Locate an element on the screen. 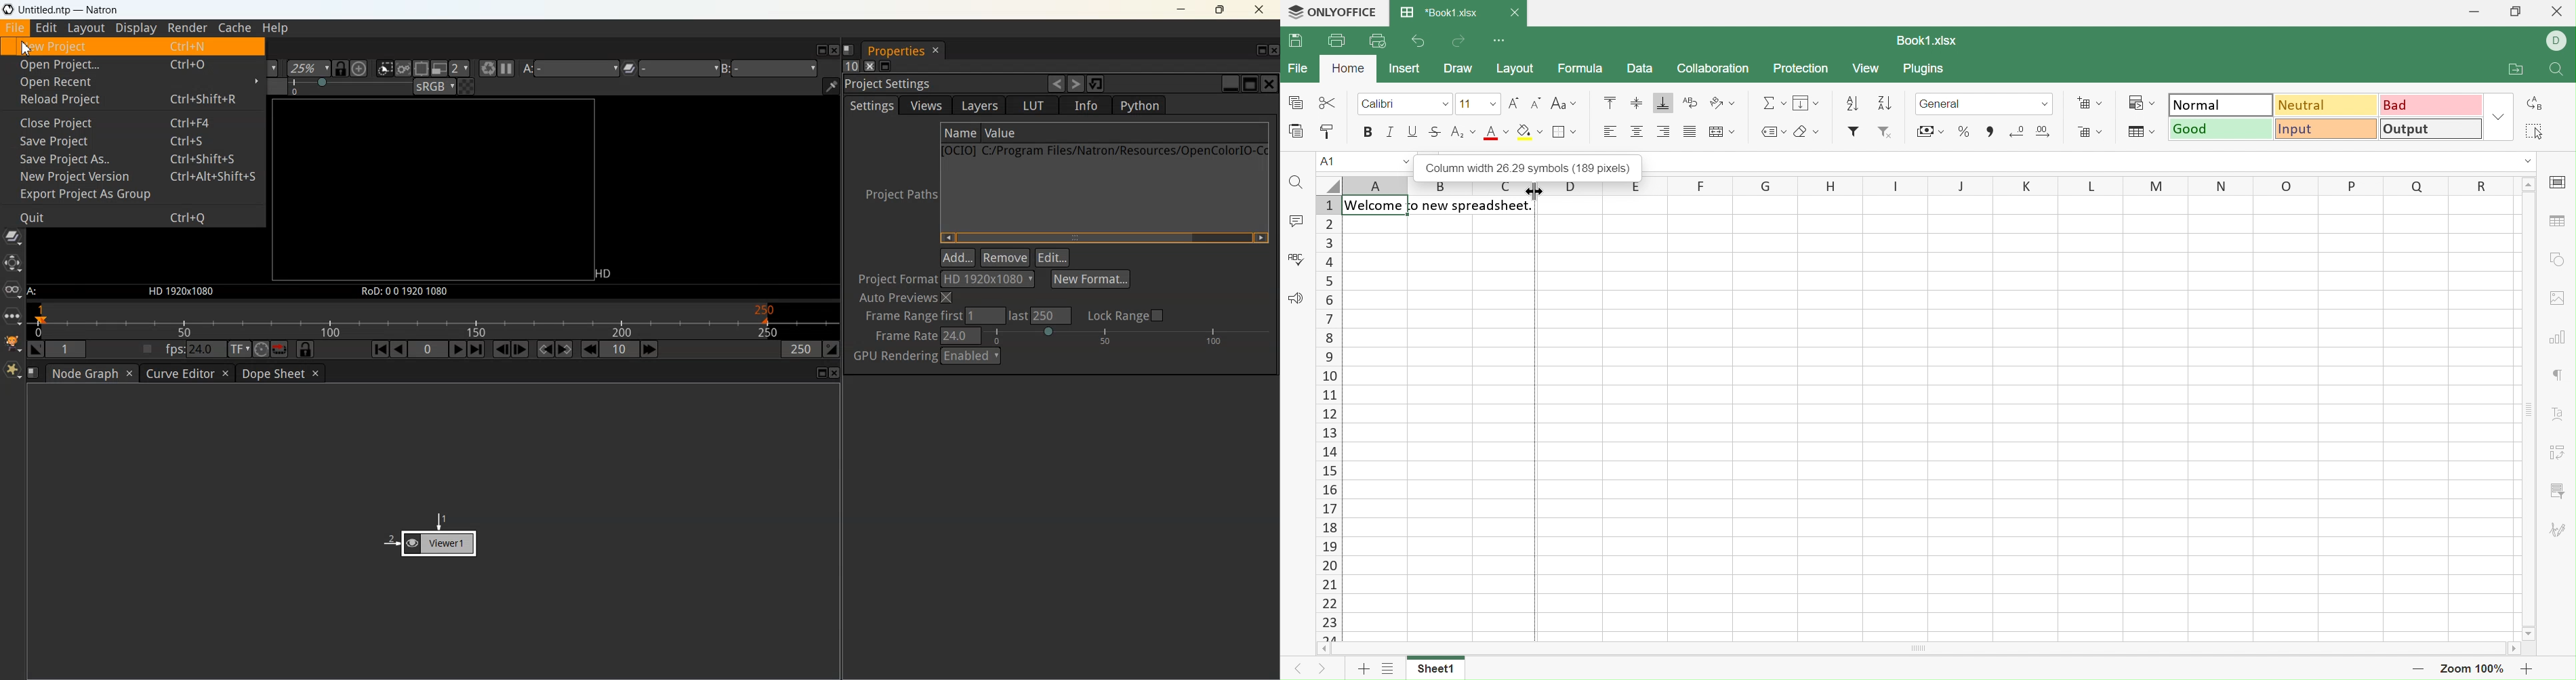  Formula is located at coordinates (1580, 70).